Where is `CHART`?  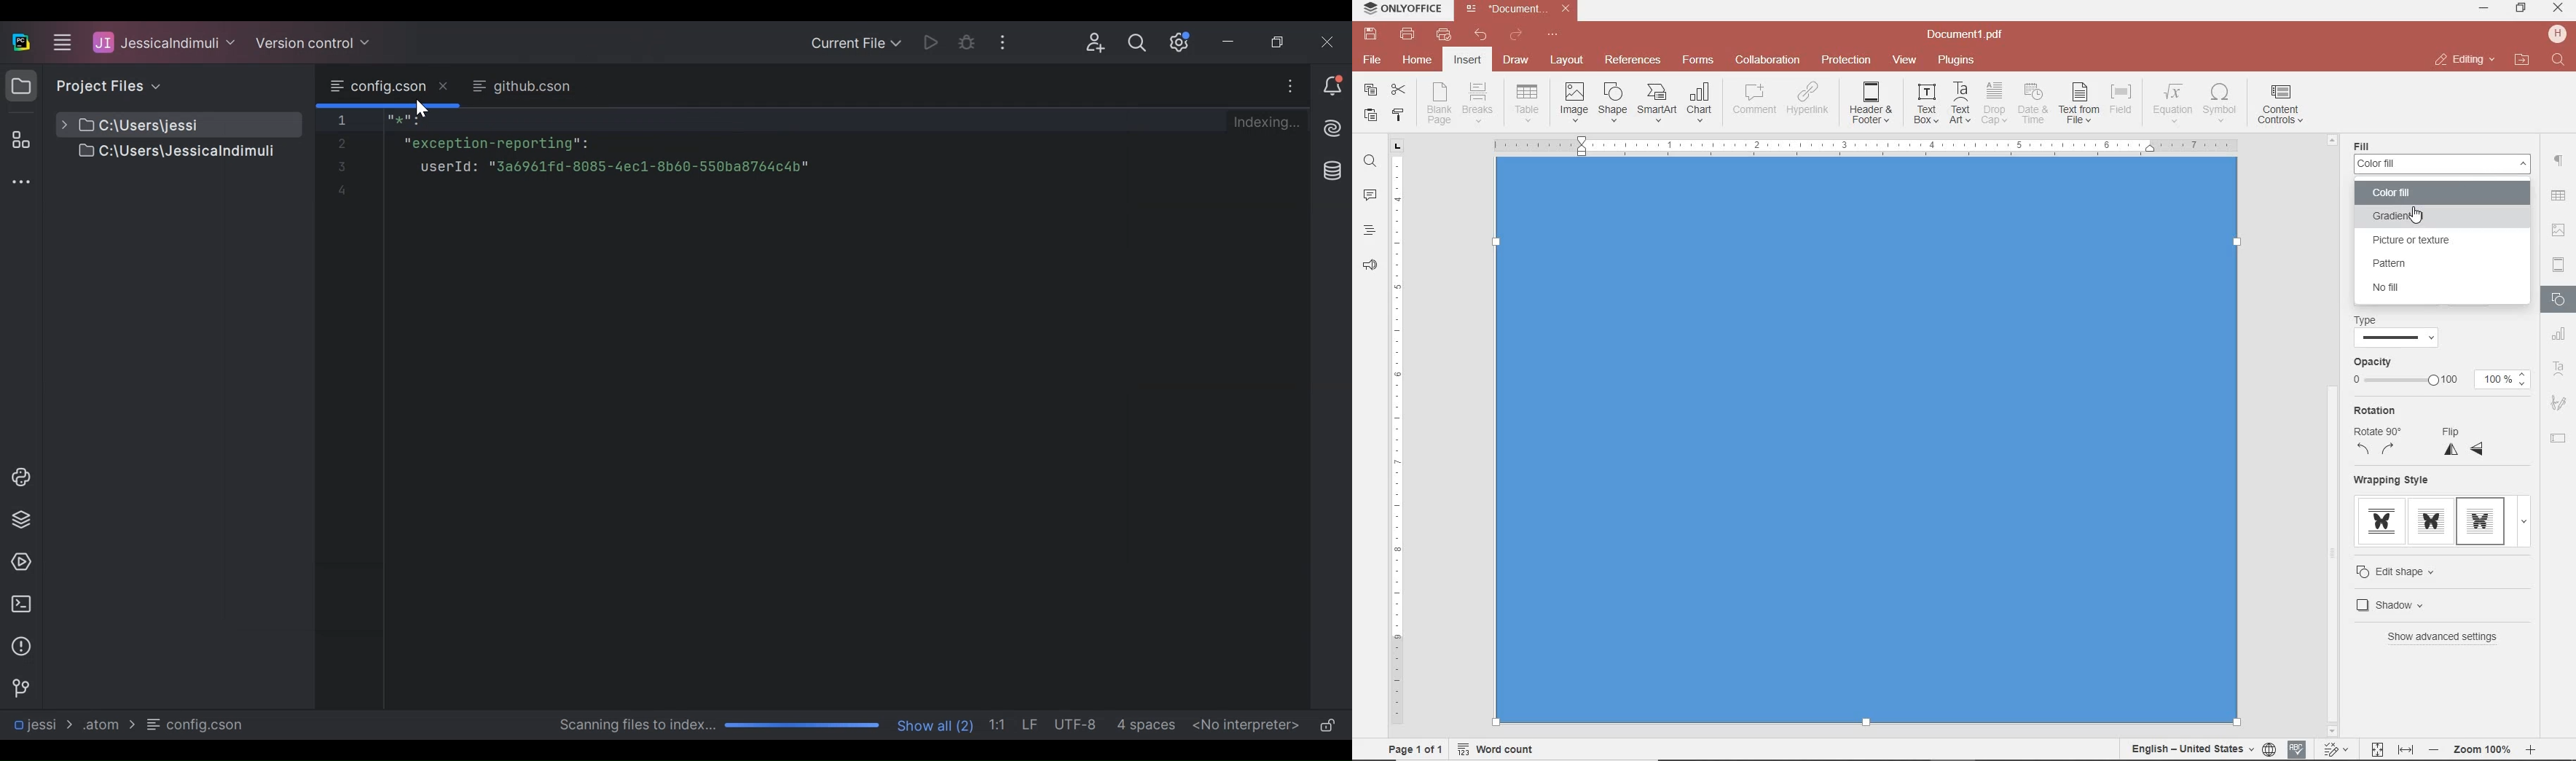
CHART is located at coordinates (2559, 335).